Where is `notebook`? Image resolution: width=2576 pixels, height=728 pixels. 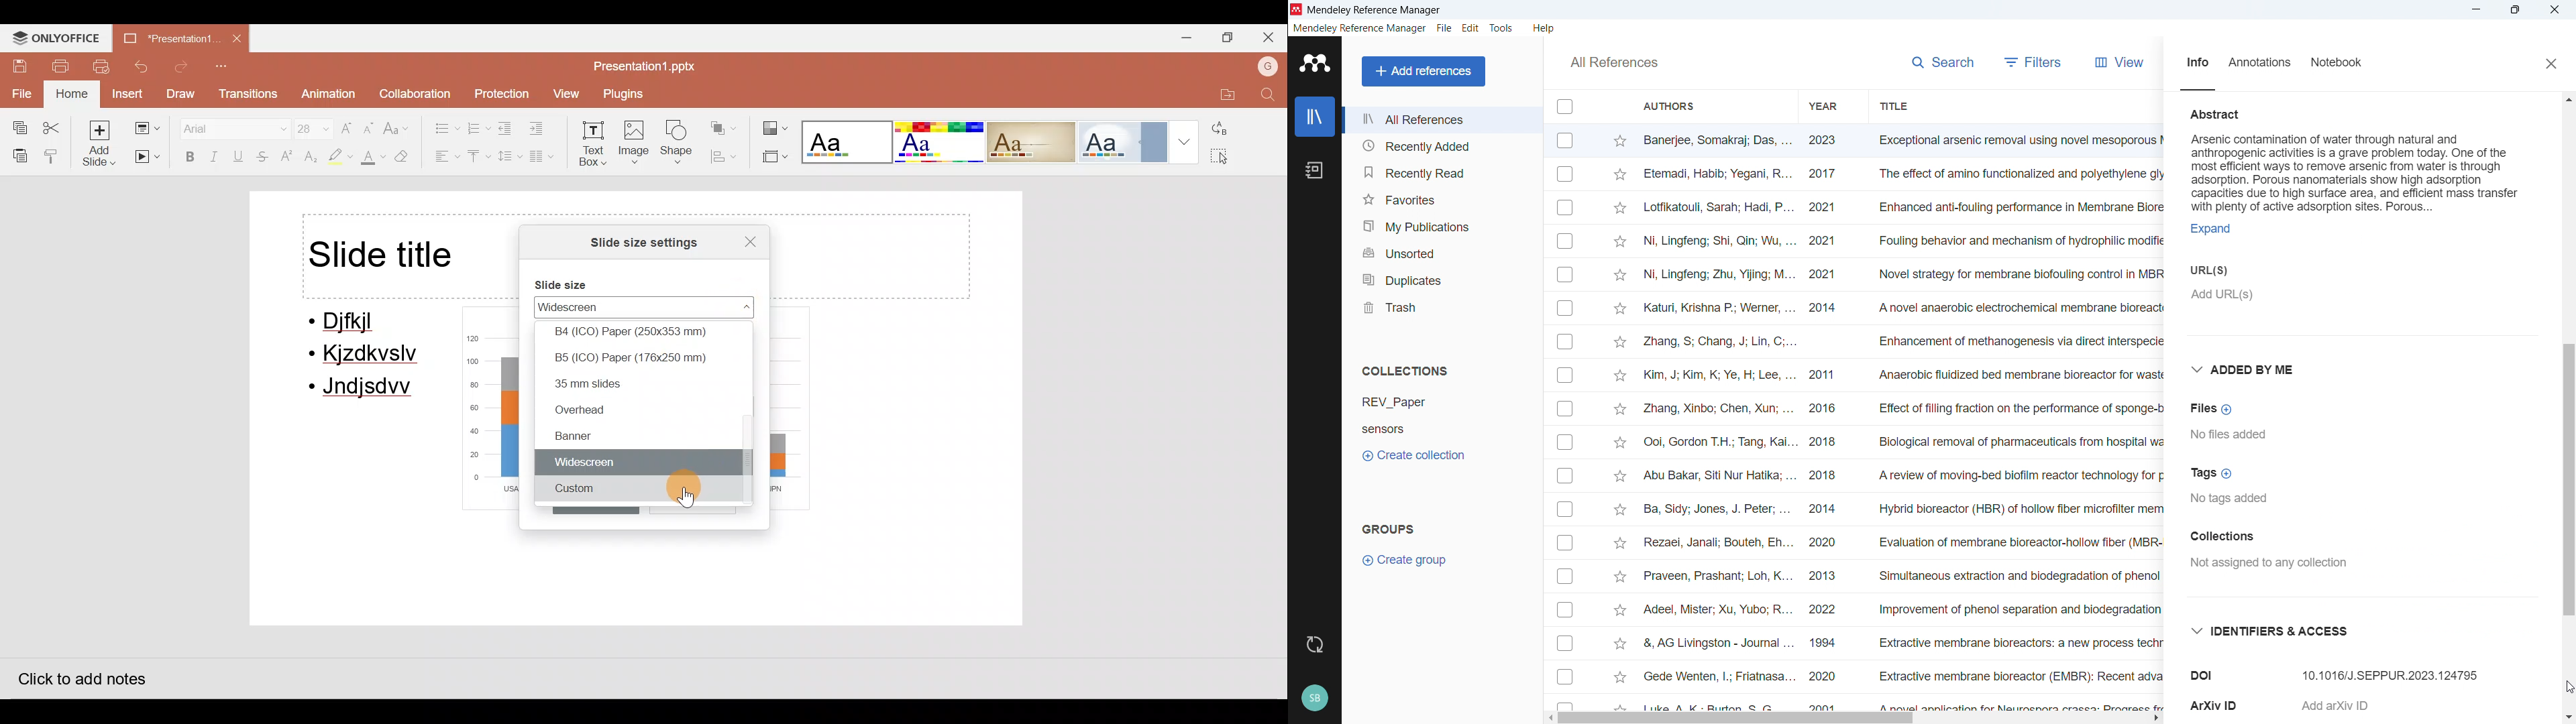
notebook is located at coordinates (2347, 64).